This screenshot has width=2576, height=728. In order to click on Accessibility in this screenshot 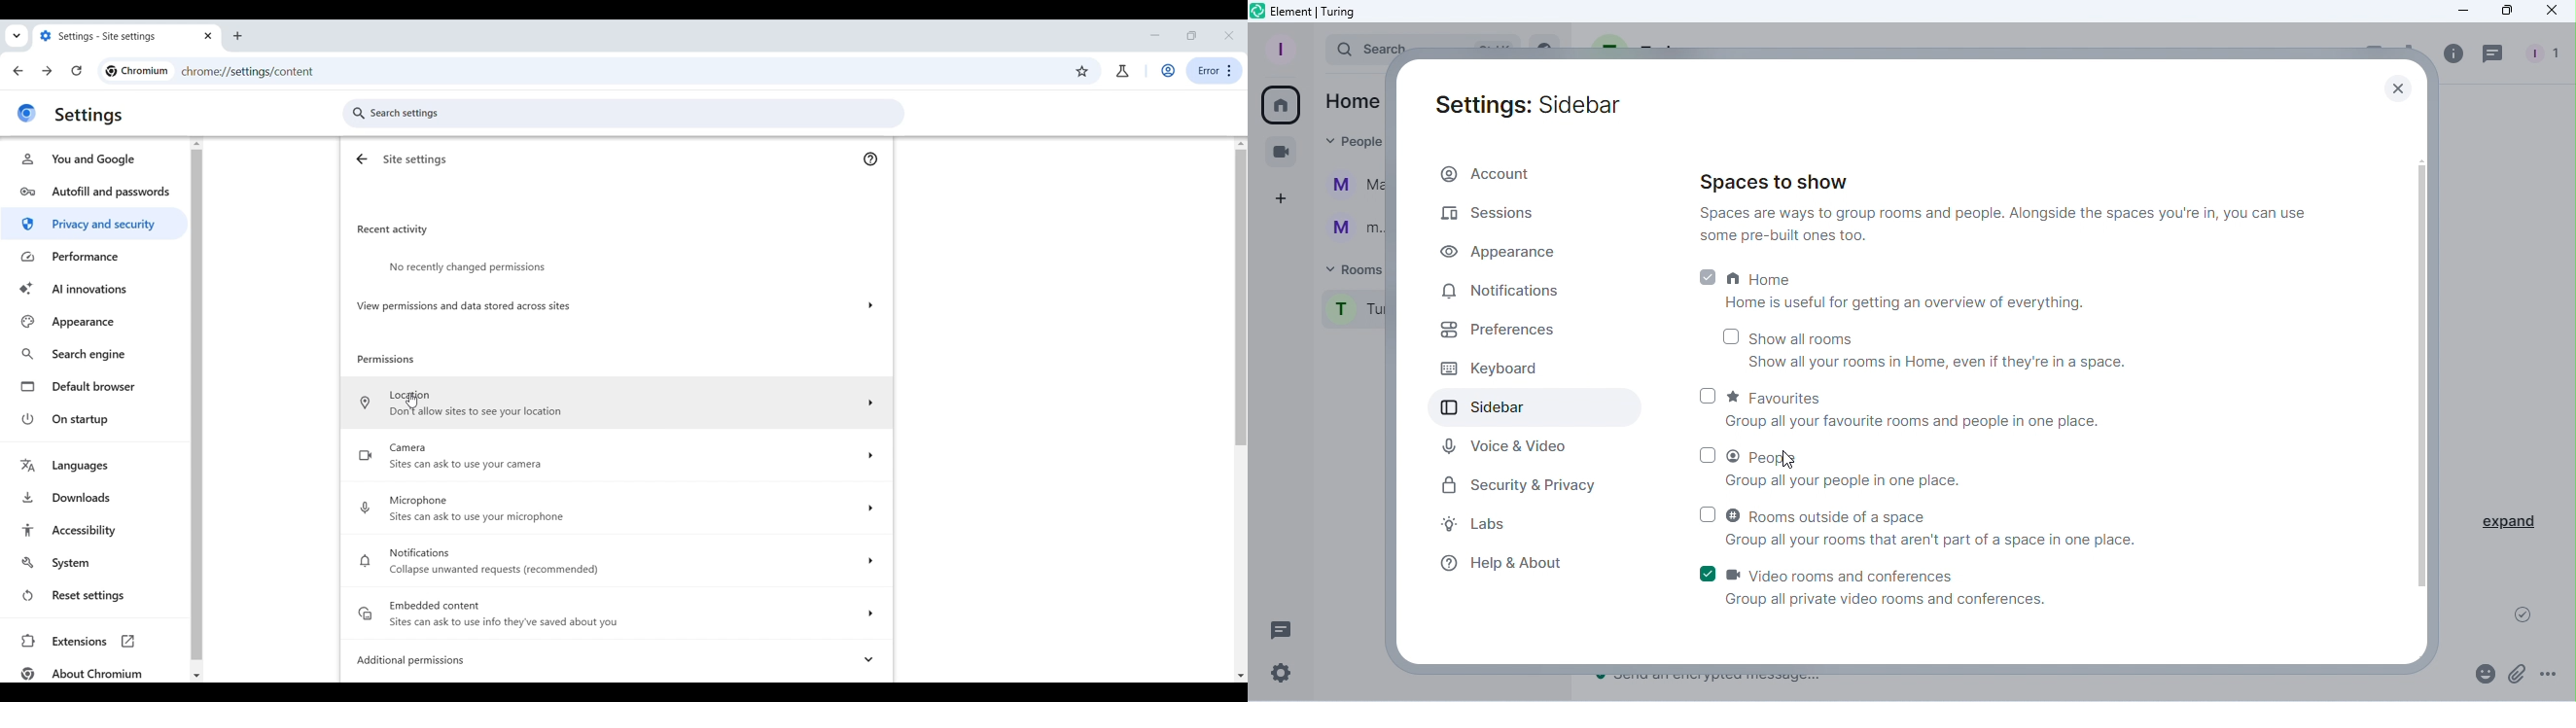, I will do `click(92, 530)`.